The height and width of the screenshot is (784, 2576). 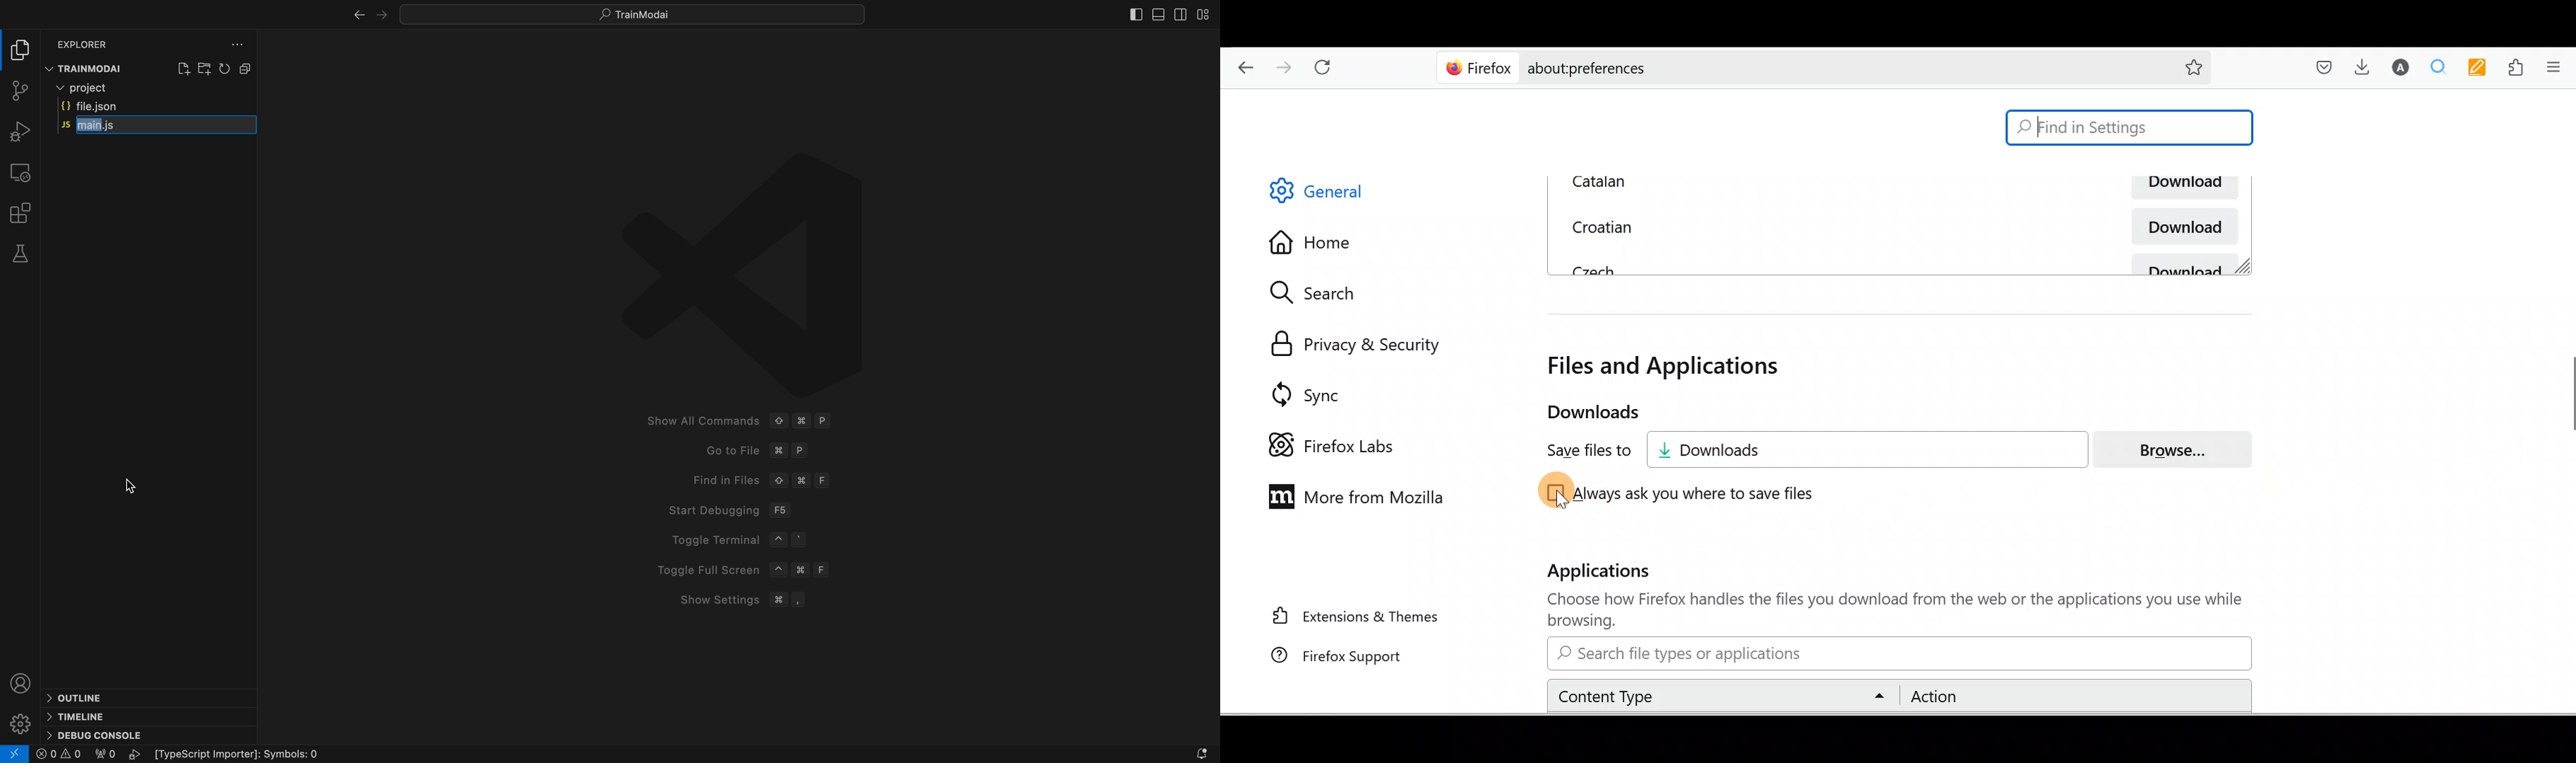 What do you see at coordinates (129, 486) in the screenshot?
I see `cursor` at bounding box center [129, 486].